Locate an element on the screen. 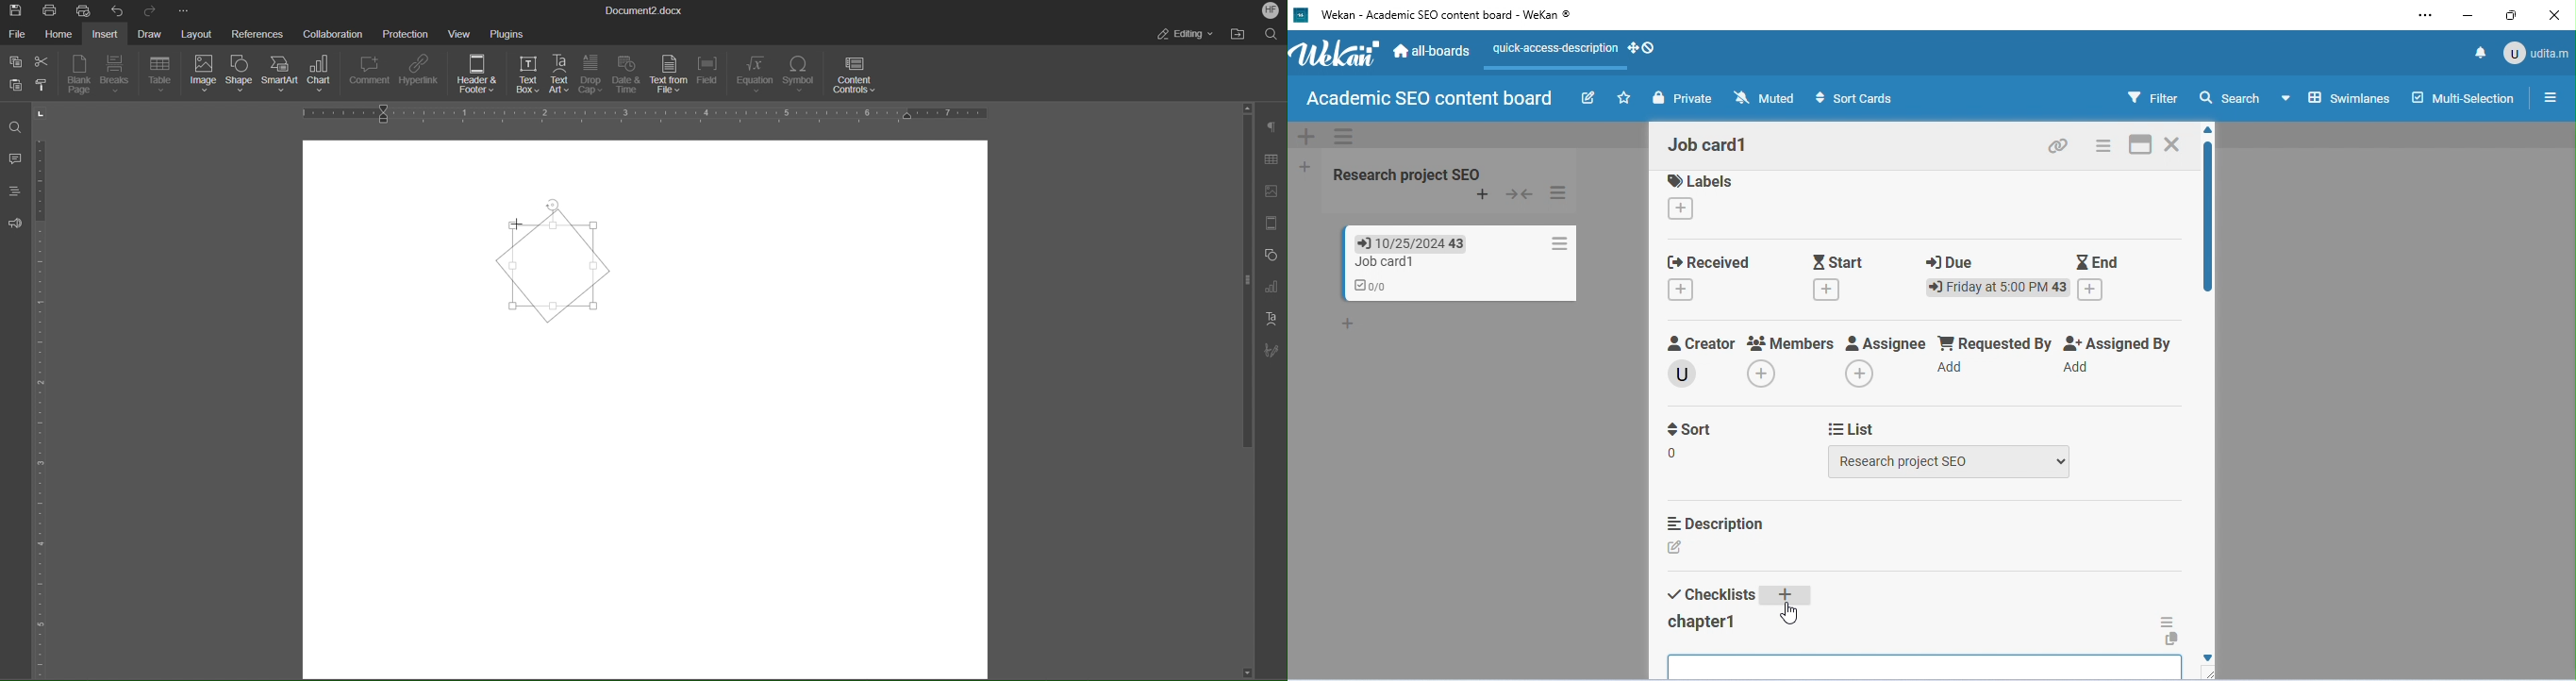  how desktop drag handles is located at coordinates (1643, 48).